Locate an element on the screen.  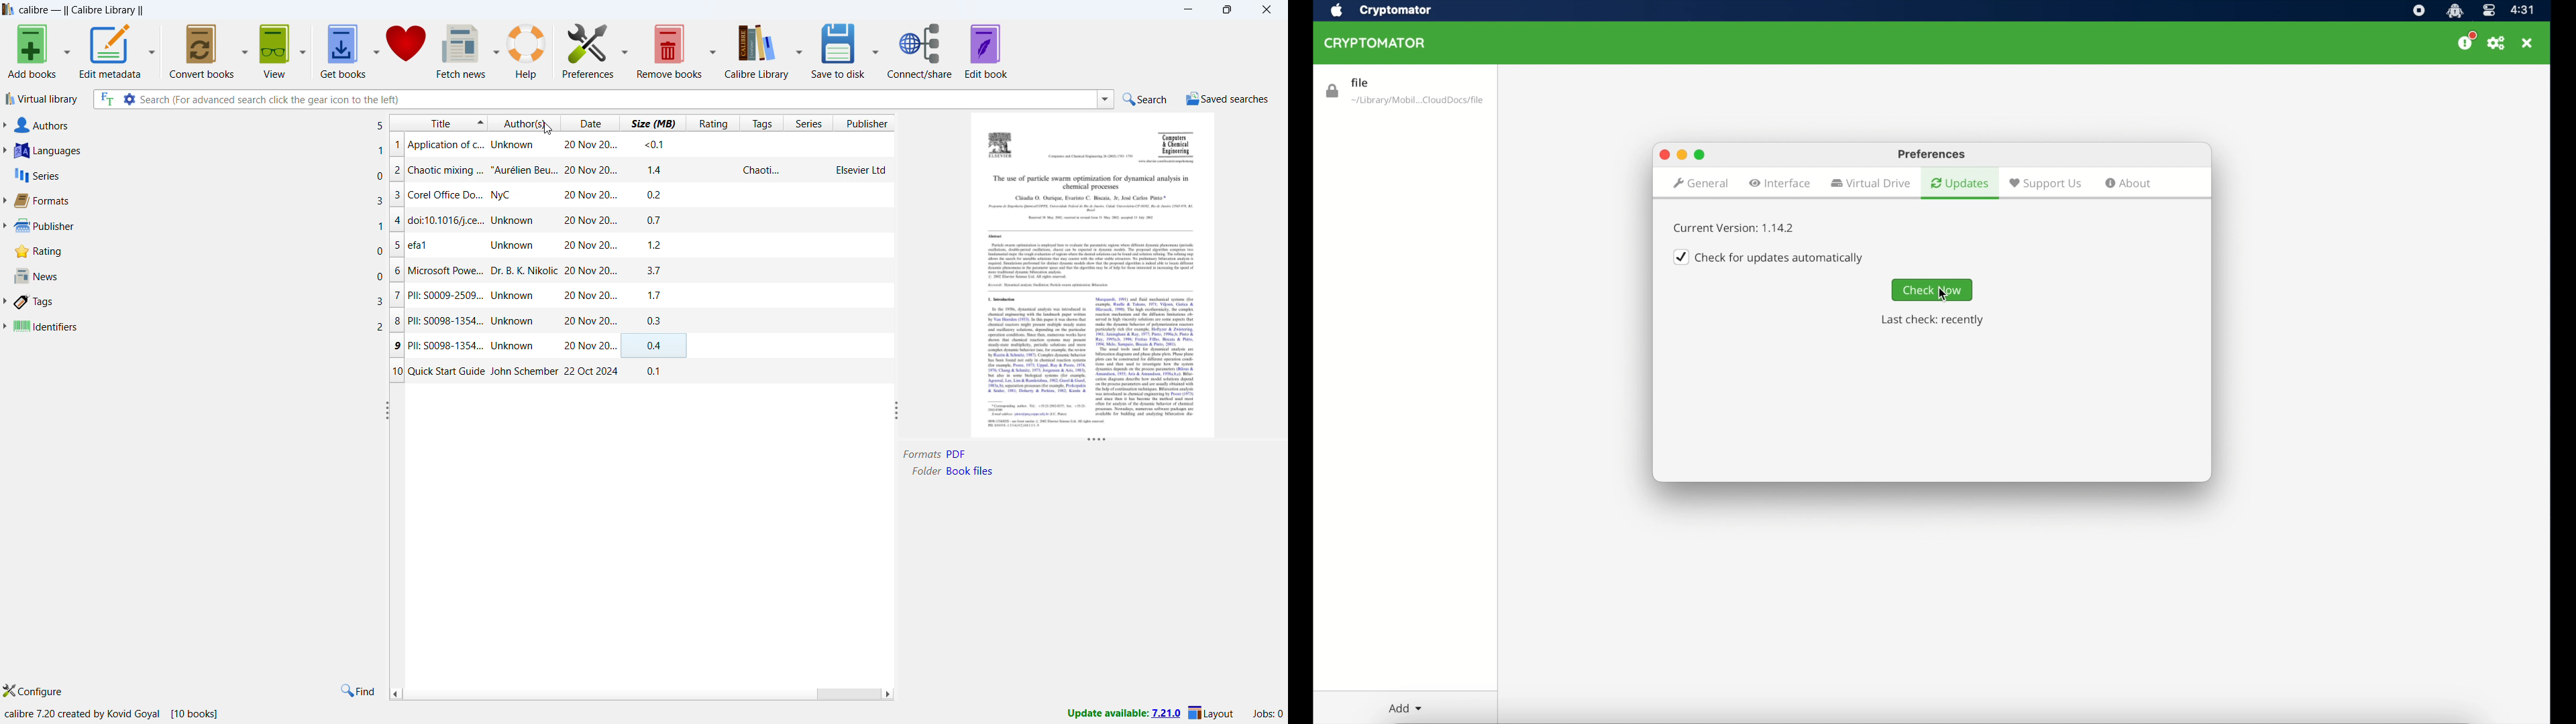
 is located at coordinates (999, 235).